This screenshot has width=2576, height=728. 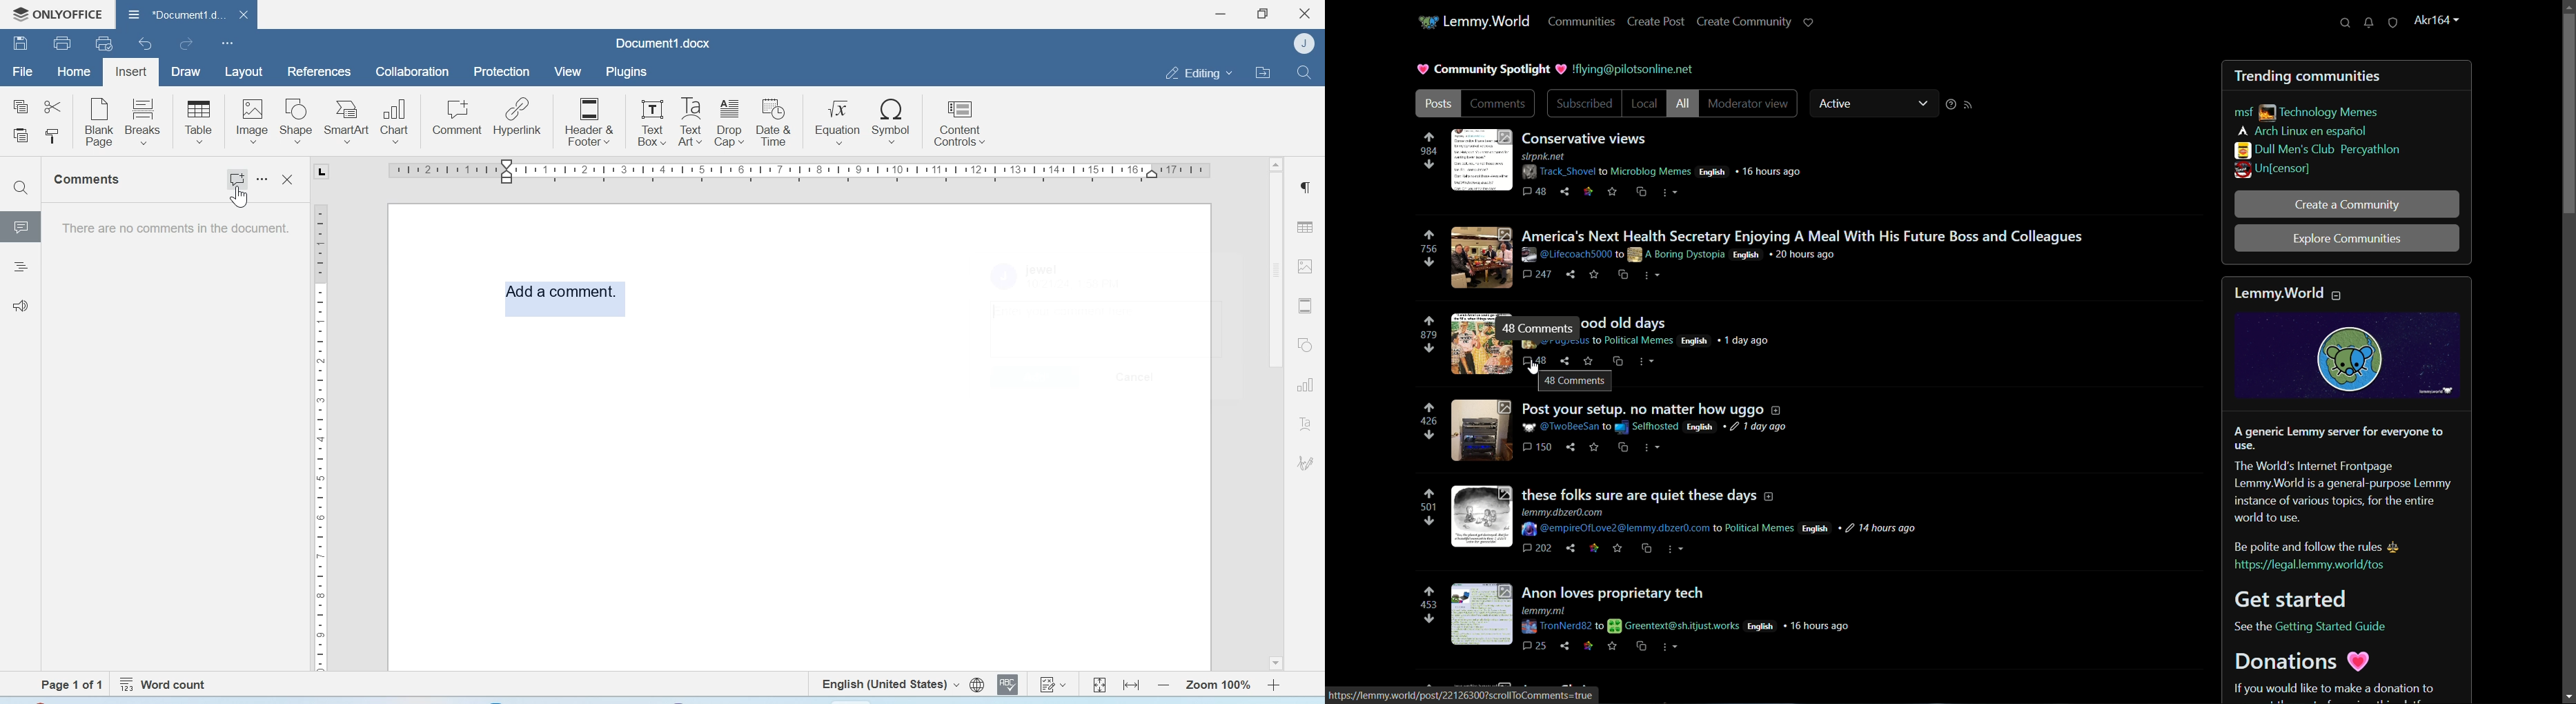 I want to click on local, so click(x=1644, y=104).